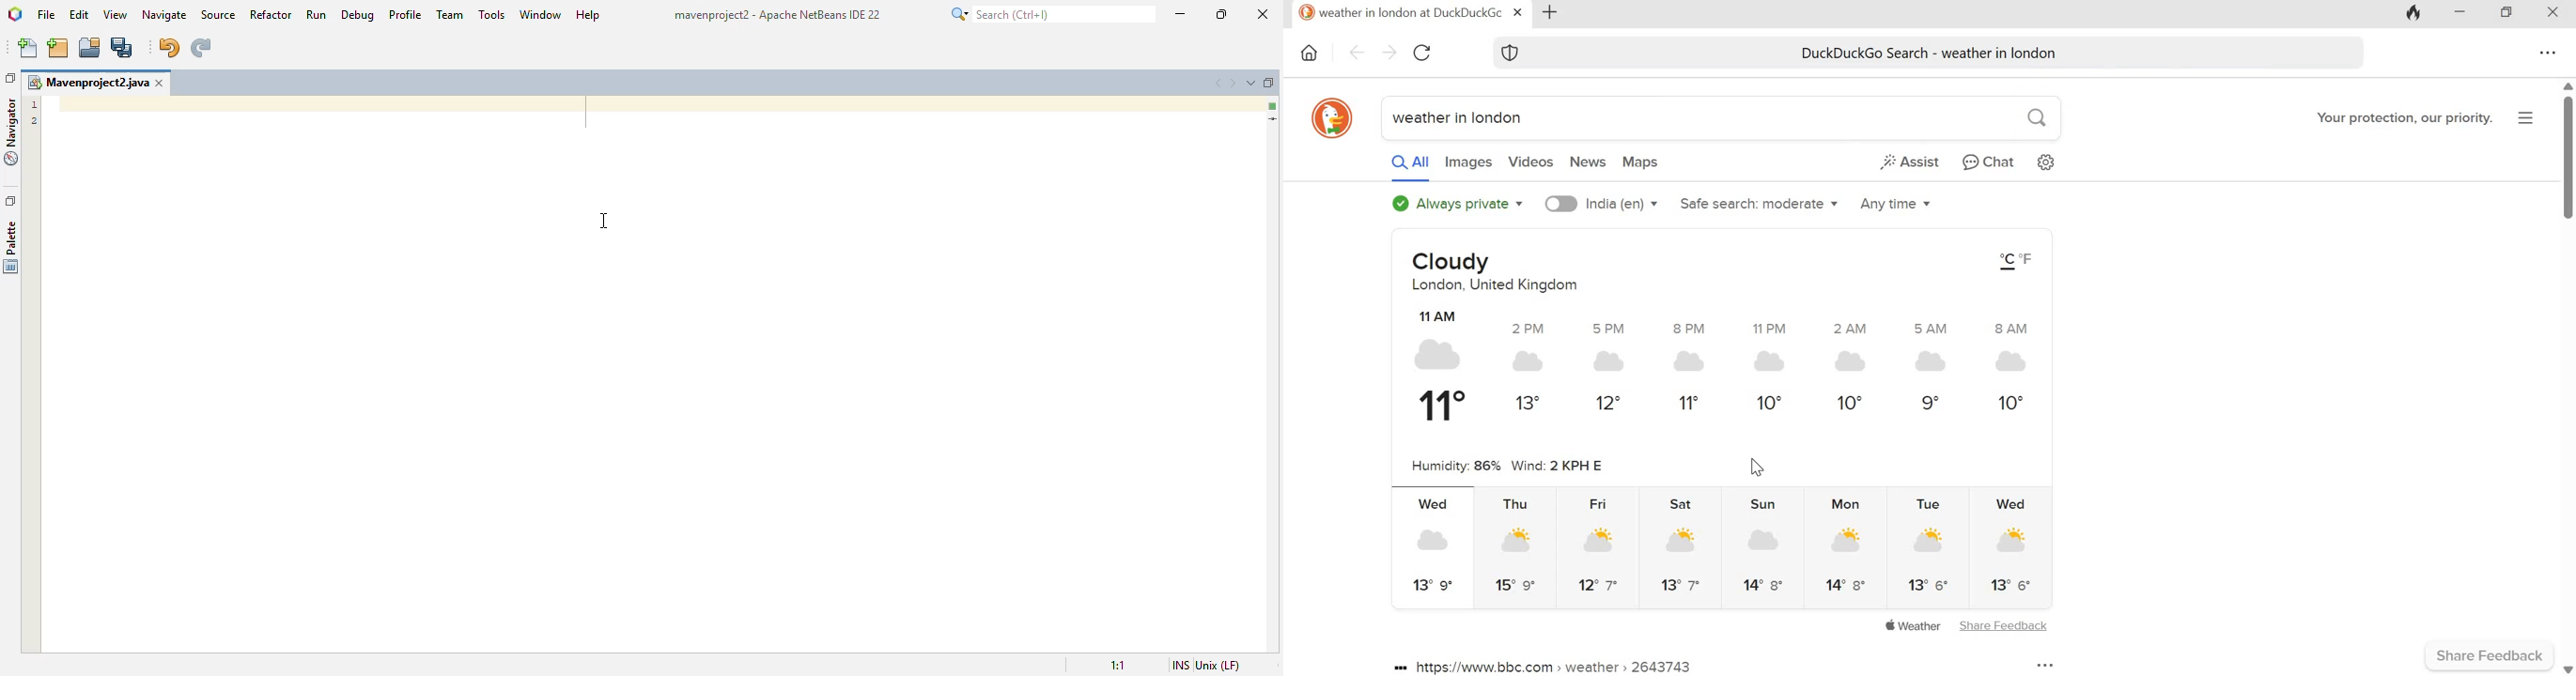  What do you see at coordinates (2509, 12) in the screenshot?
I see `Maximize` at bounding box center [2509, 12].